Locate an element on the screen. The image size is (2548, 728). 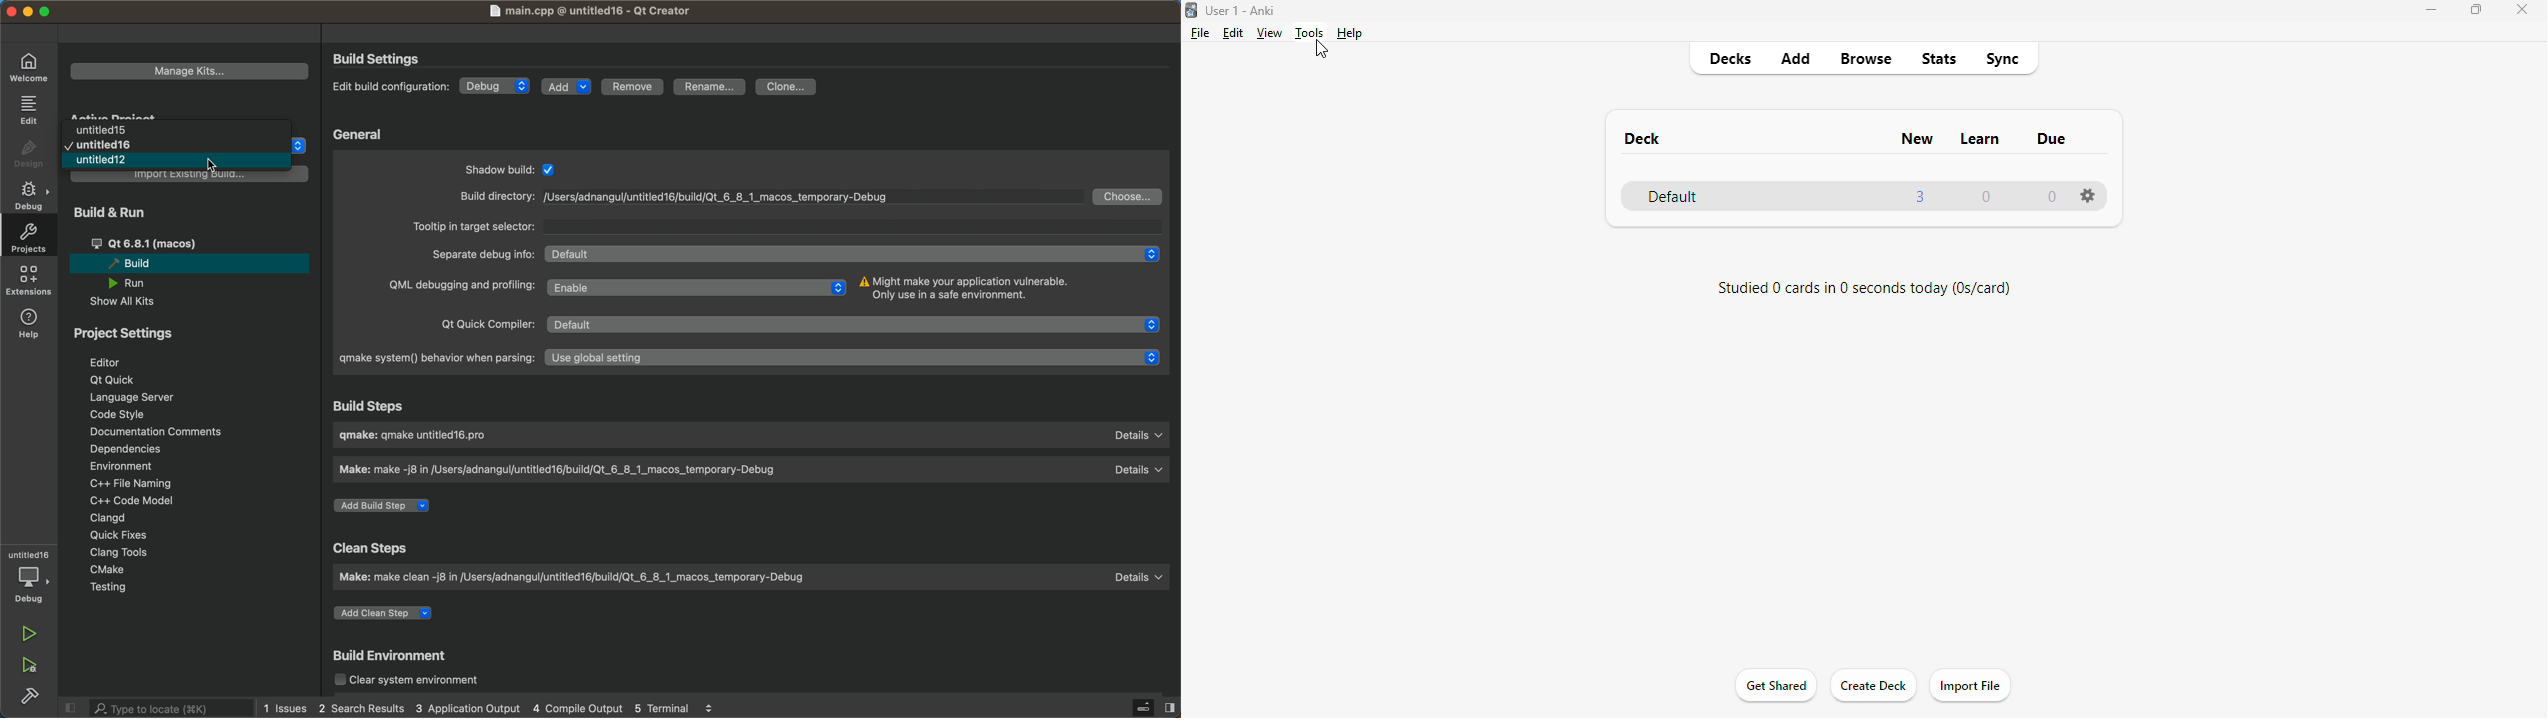
get shared is located at coordinates (1777, 686).